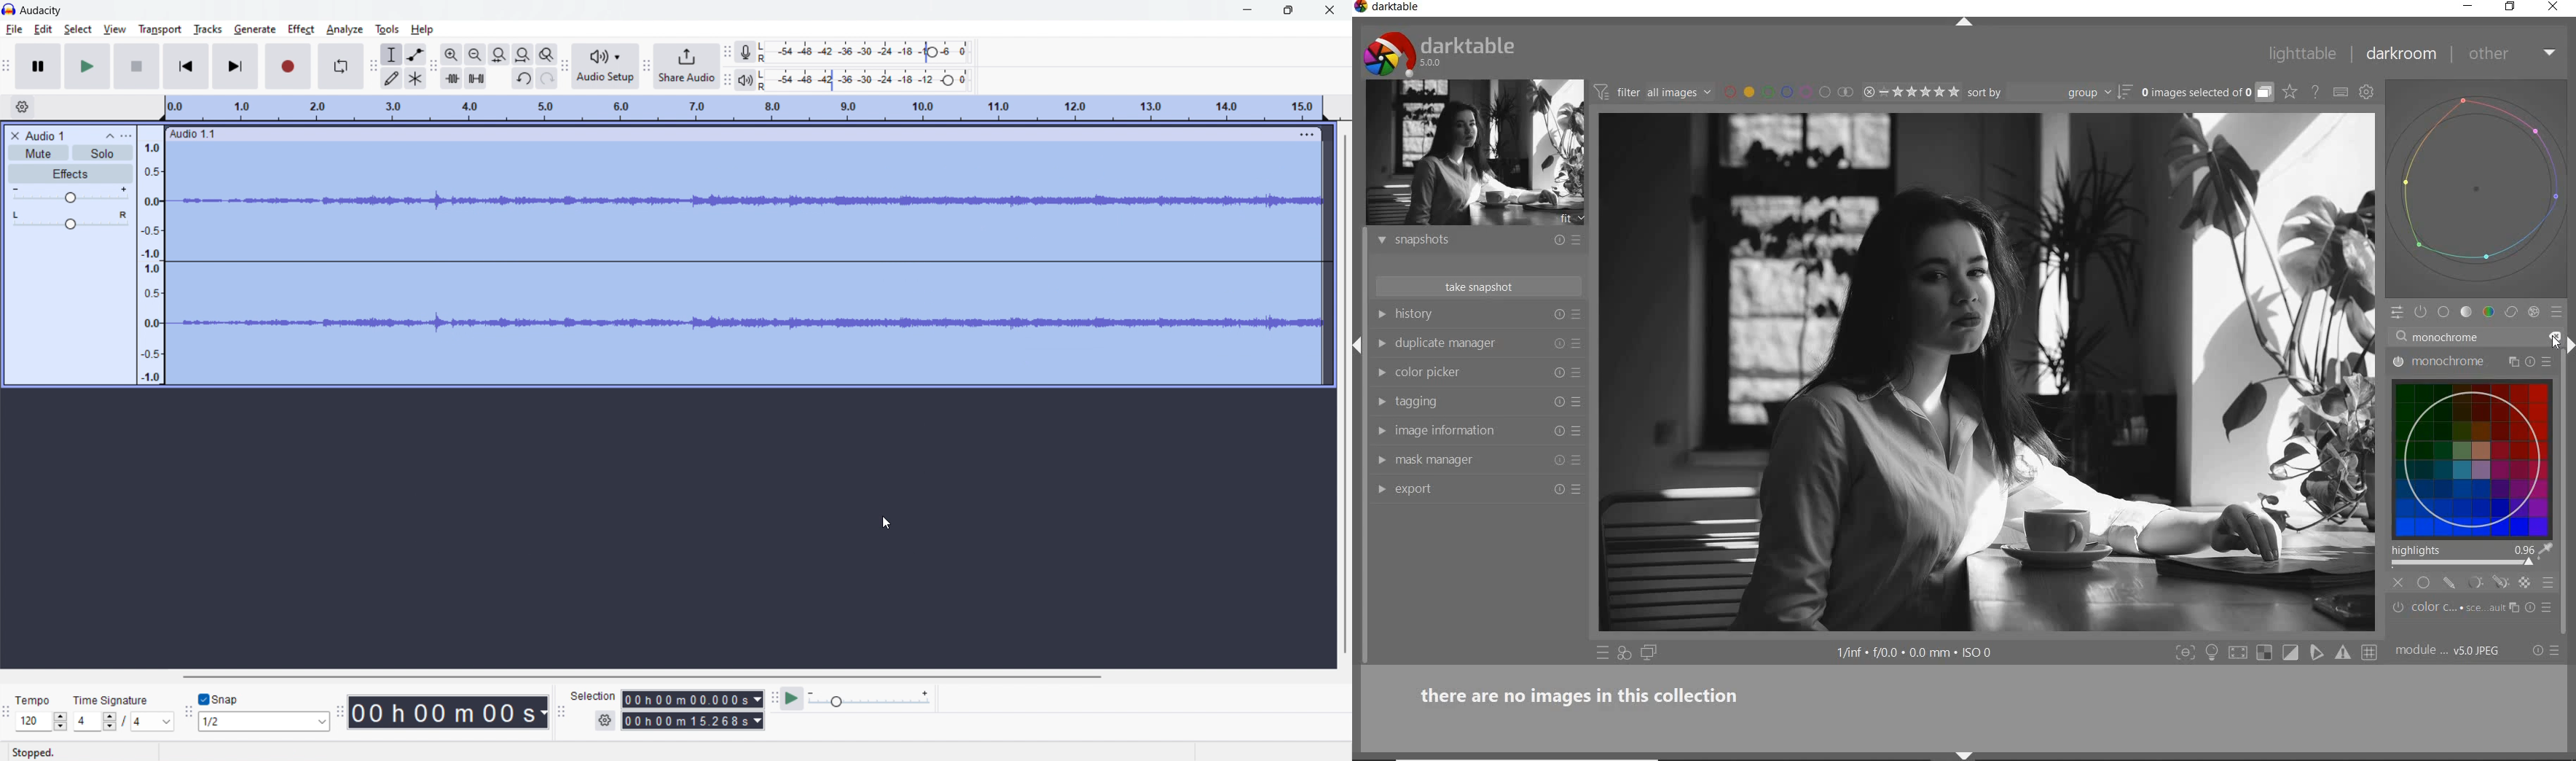  Describe the element at coordinates (1466, 402) in the screenshot. I see `tagging` at that location.